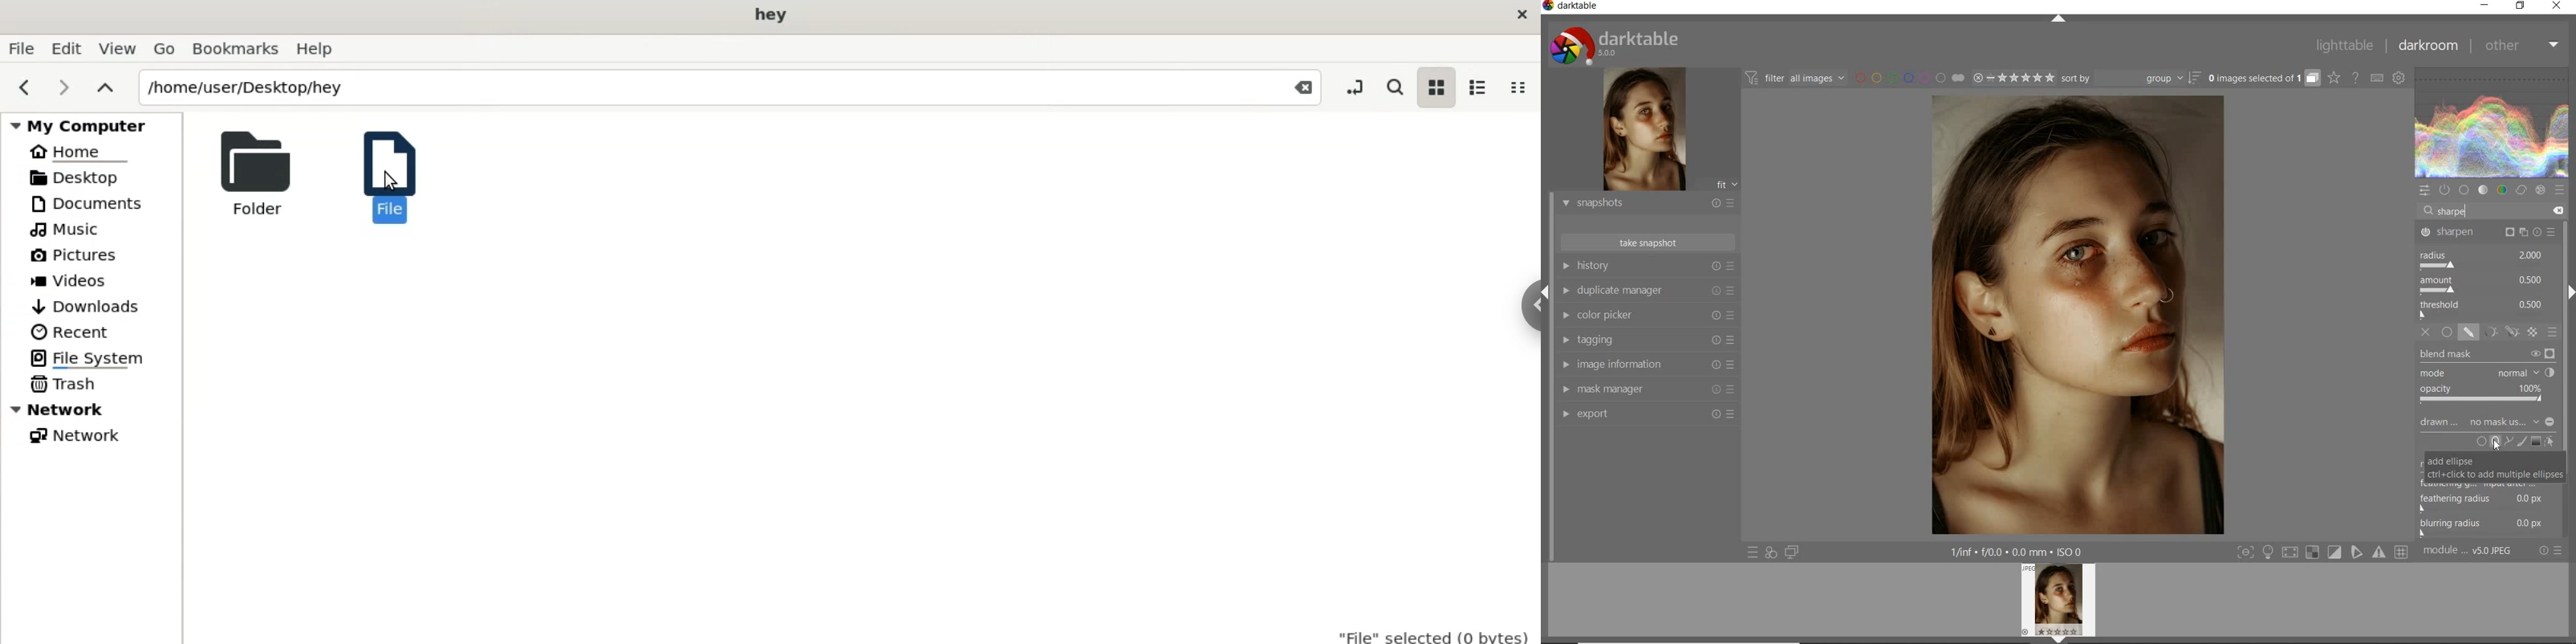 The width and height of the screenshot is (2576, 644). Describe the element at coordinates (1649, 242) in the screenshot. I see `take snapshots` at that location.